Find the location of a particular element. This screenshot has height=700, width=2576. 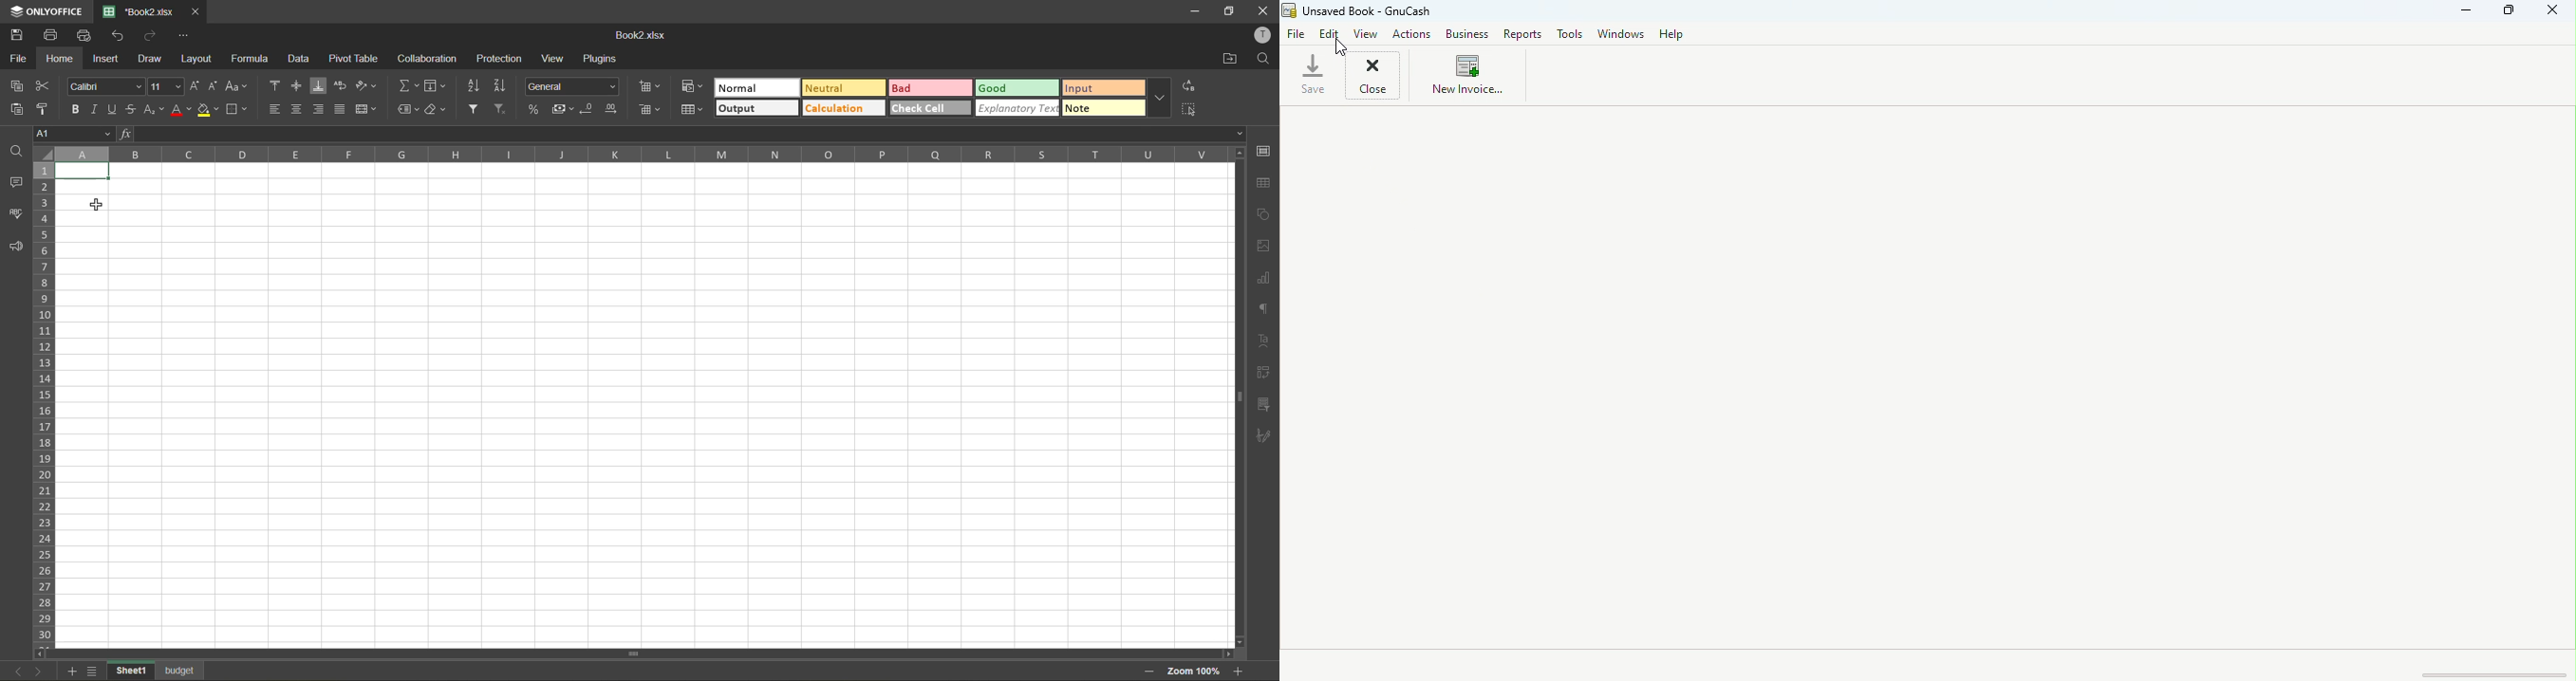

good is located at coordinates (1016, 87).